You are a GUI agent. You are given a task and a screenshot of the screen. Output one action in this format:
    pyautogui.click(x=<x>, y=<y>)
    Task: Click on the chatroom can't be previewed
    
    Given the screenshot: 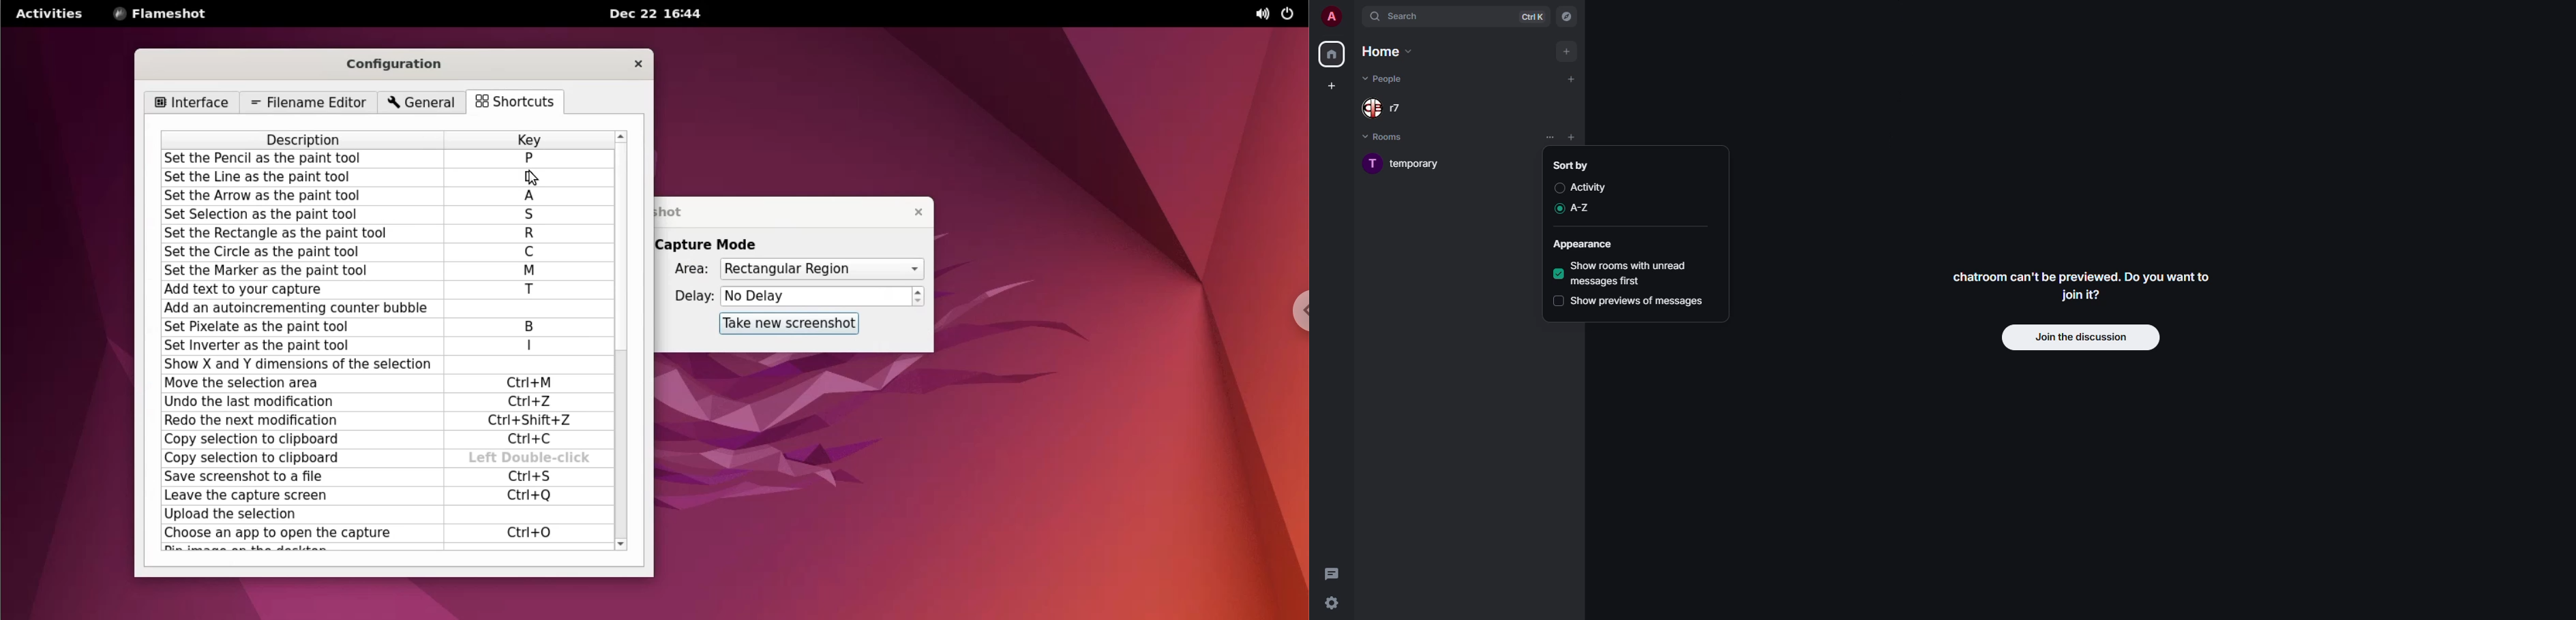 What is the action you would take?
    pyautogui.click(x=2086, y=286)
    